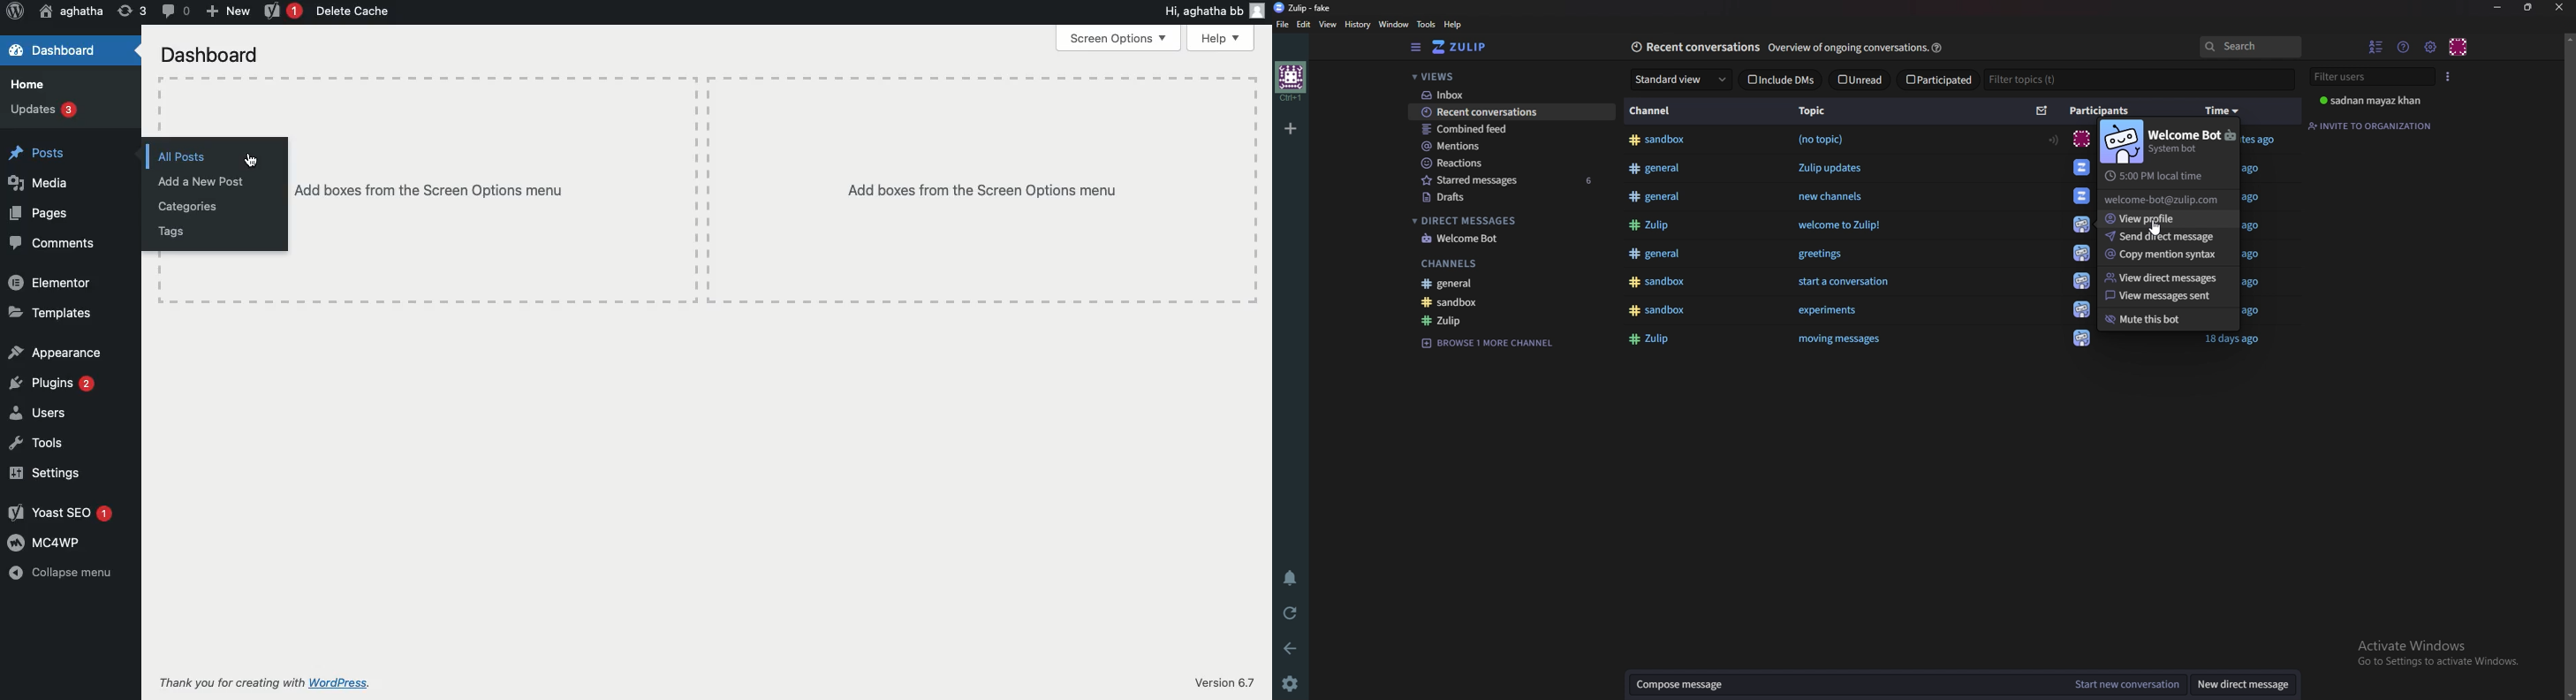  I want to click on Name, so click(68, 13).